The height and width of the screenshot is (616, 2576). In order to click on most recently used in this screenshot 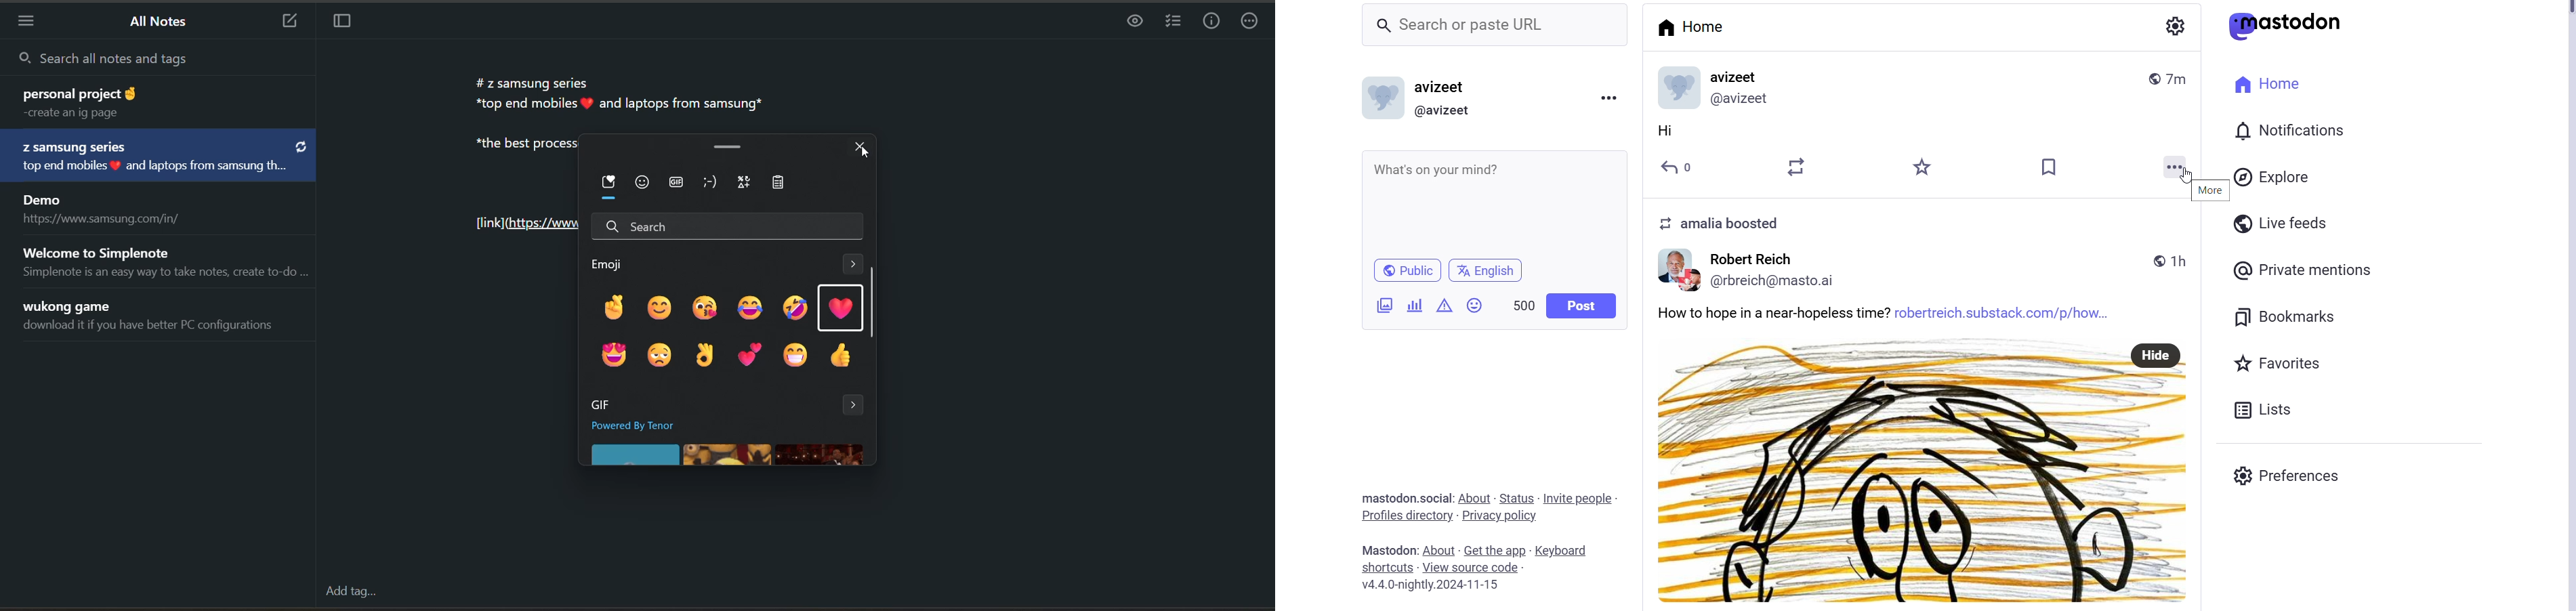, I will do `click(612, 183)`.